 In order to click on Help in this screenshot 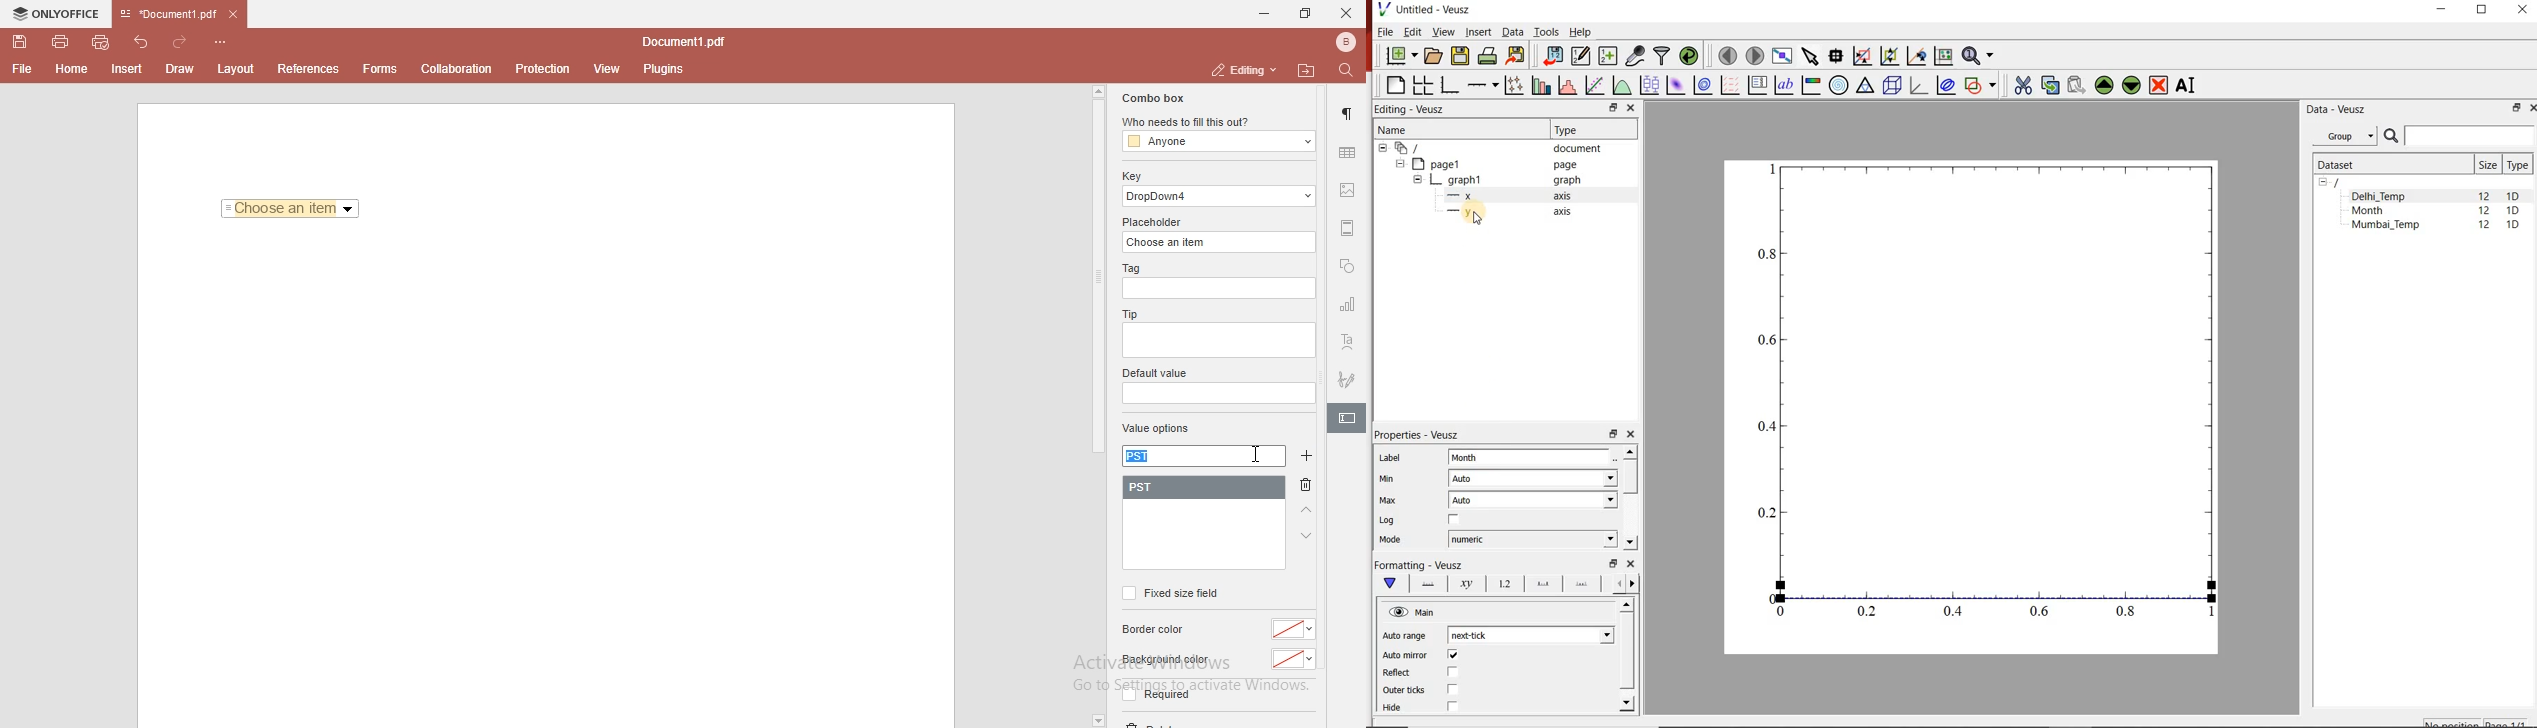, I will do `click(1581, 31)`.